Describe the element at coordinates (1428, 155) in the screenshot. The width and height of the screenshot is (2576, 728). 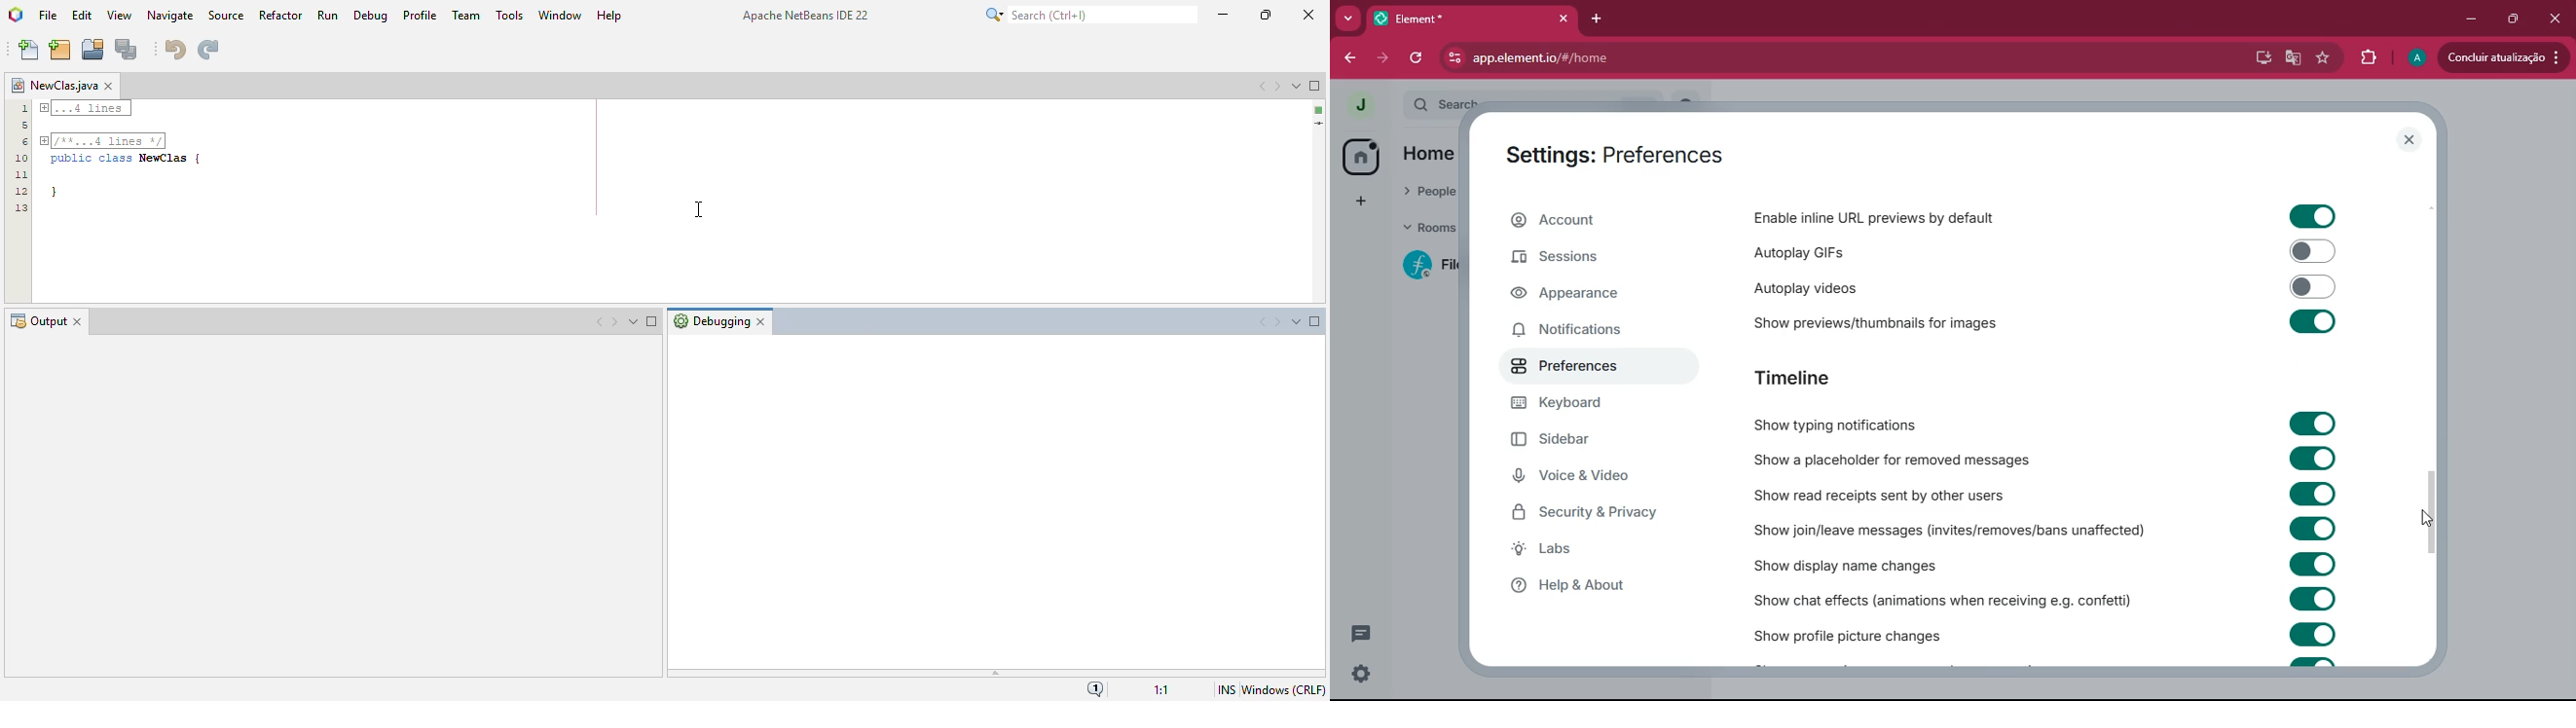
I see `home` at that location.